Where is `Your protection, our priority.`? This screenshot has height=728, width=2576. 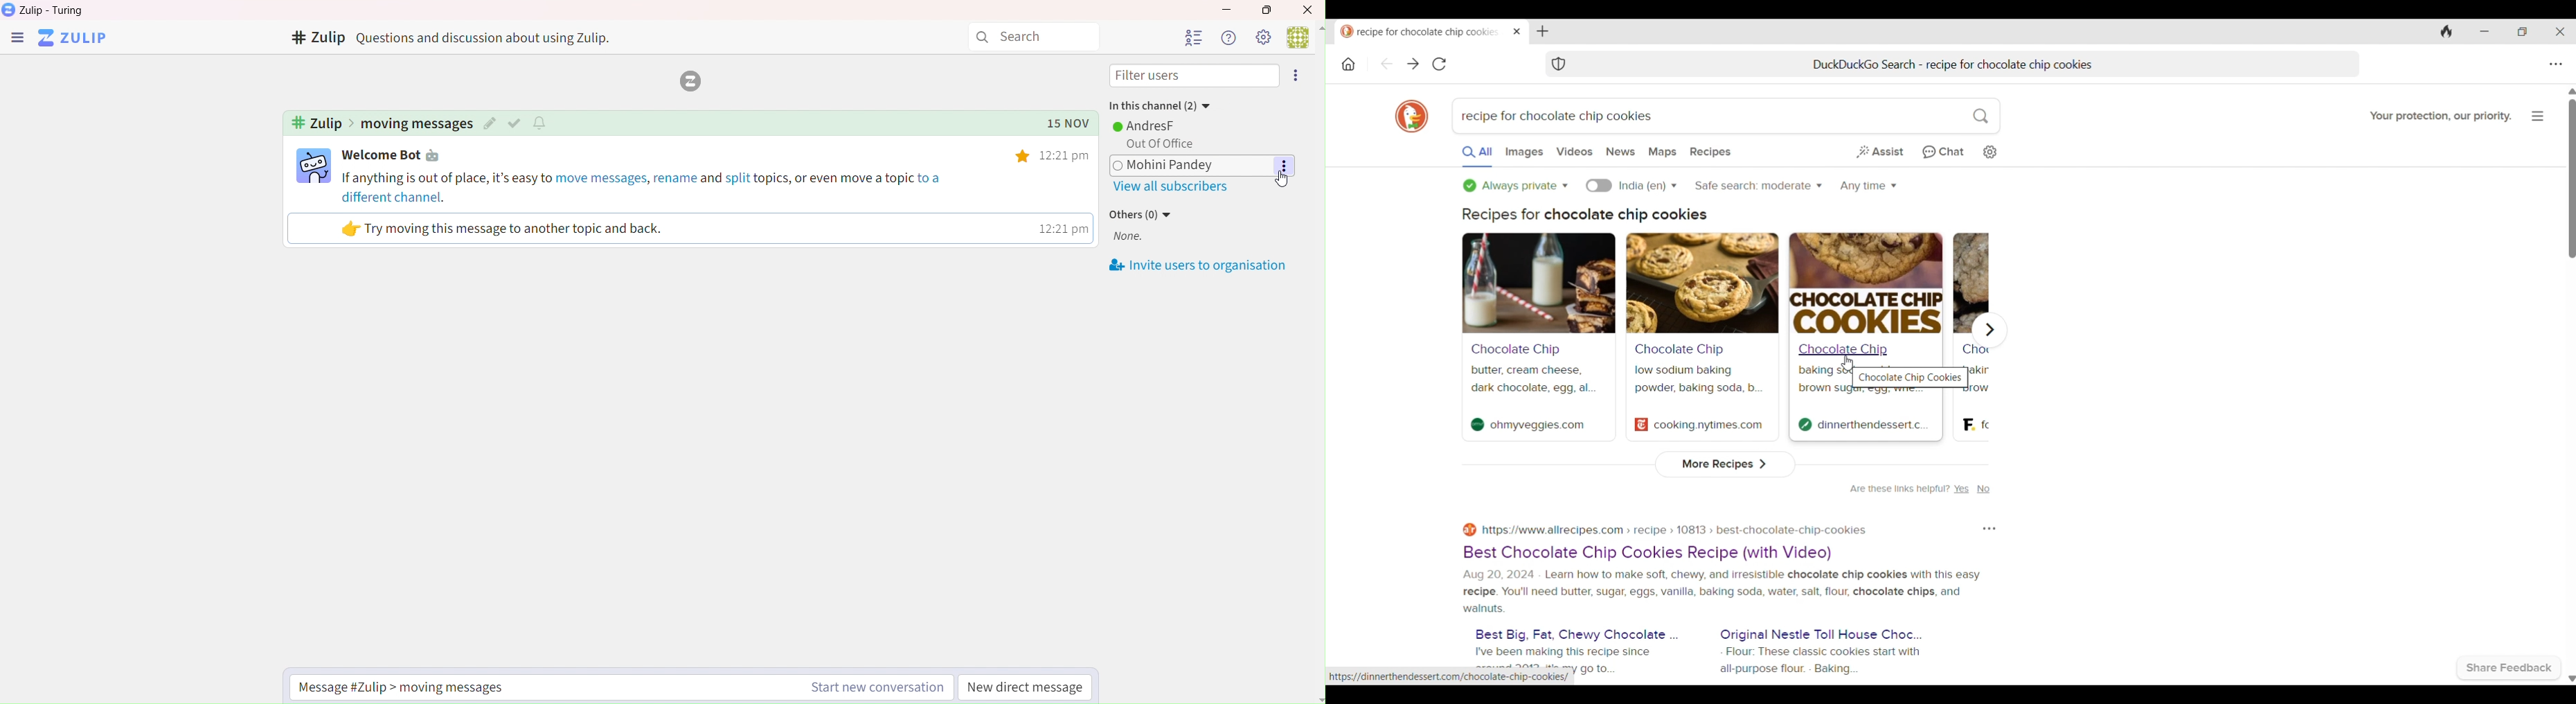
Your protection, our priority. is located at coordinates (2441, 117).